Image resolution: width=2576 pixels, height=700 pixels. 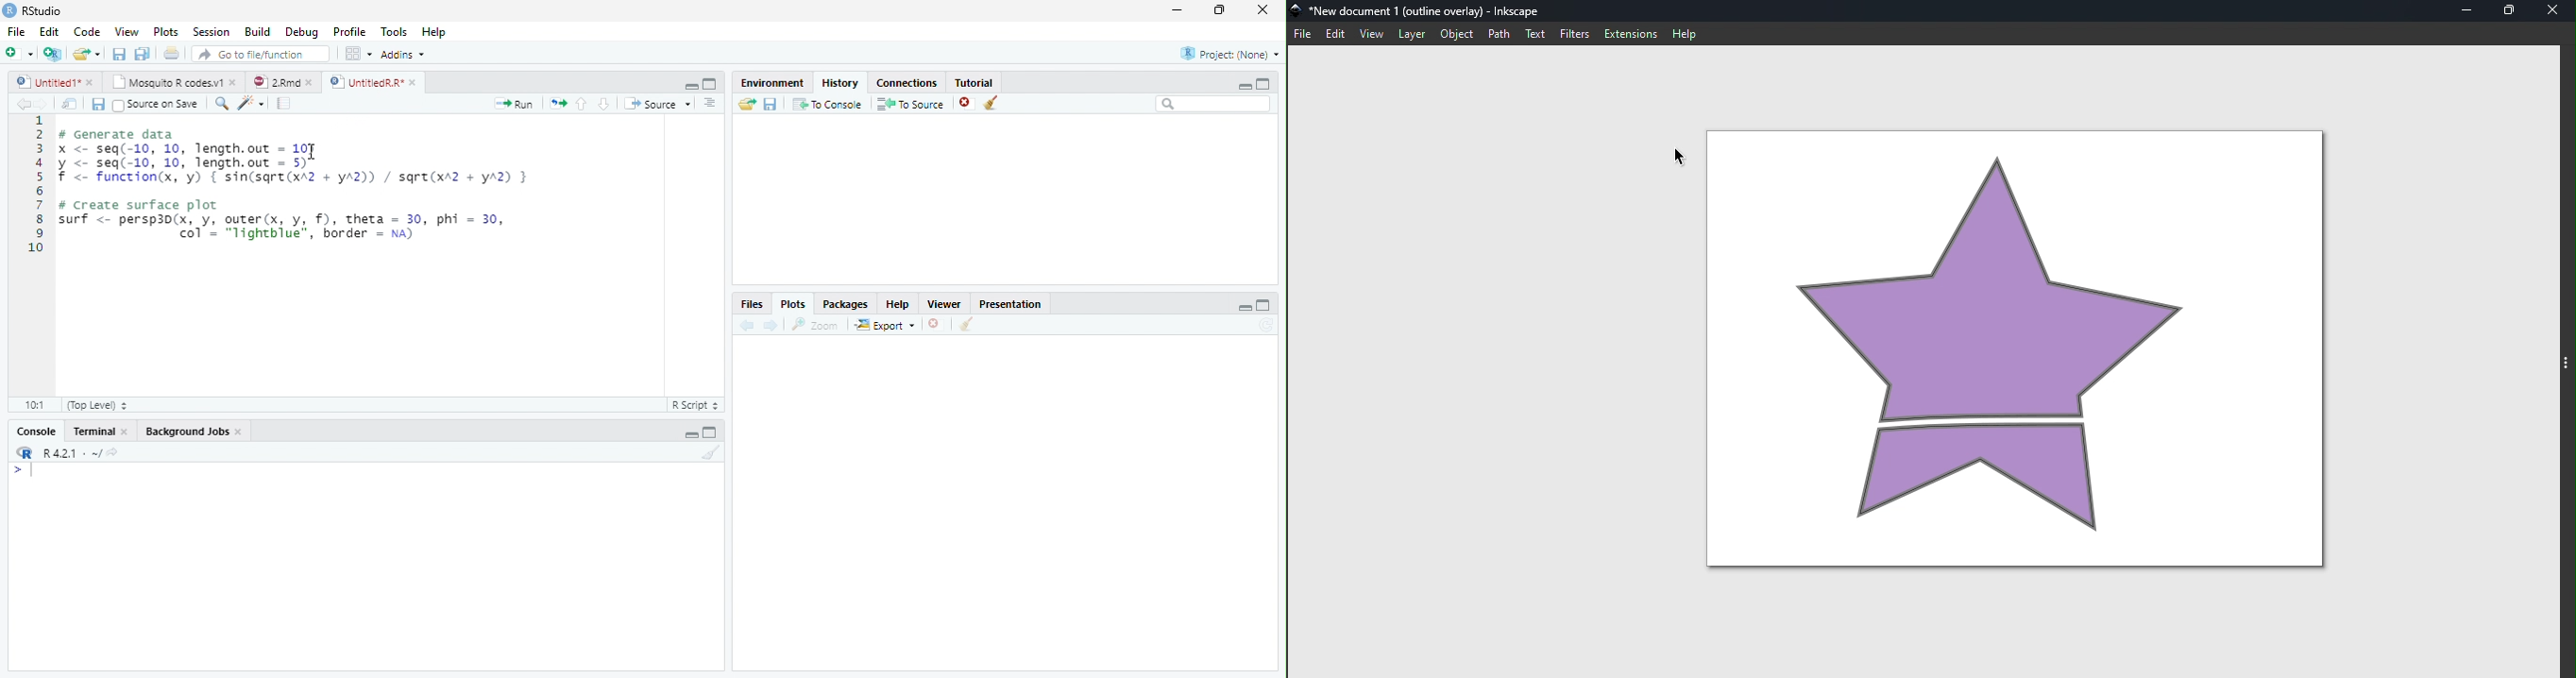 I want to click on Untitled1*, so click(x=45, y=81).